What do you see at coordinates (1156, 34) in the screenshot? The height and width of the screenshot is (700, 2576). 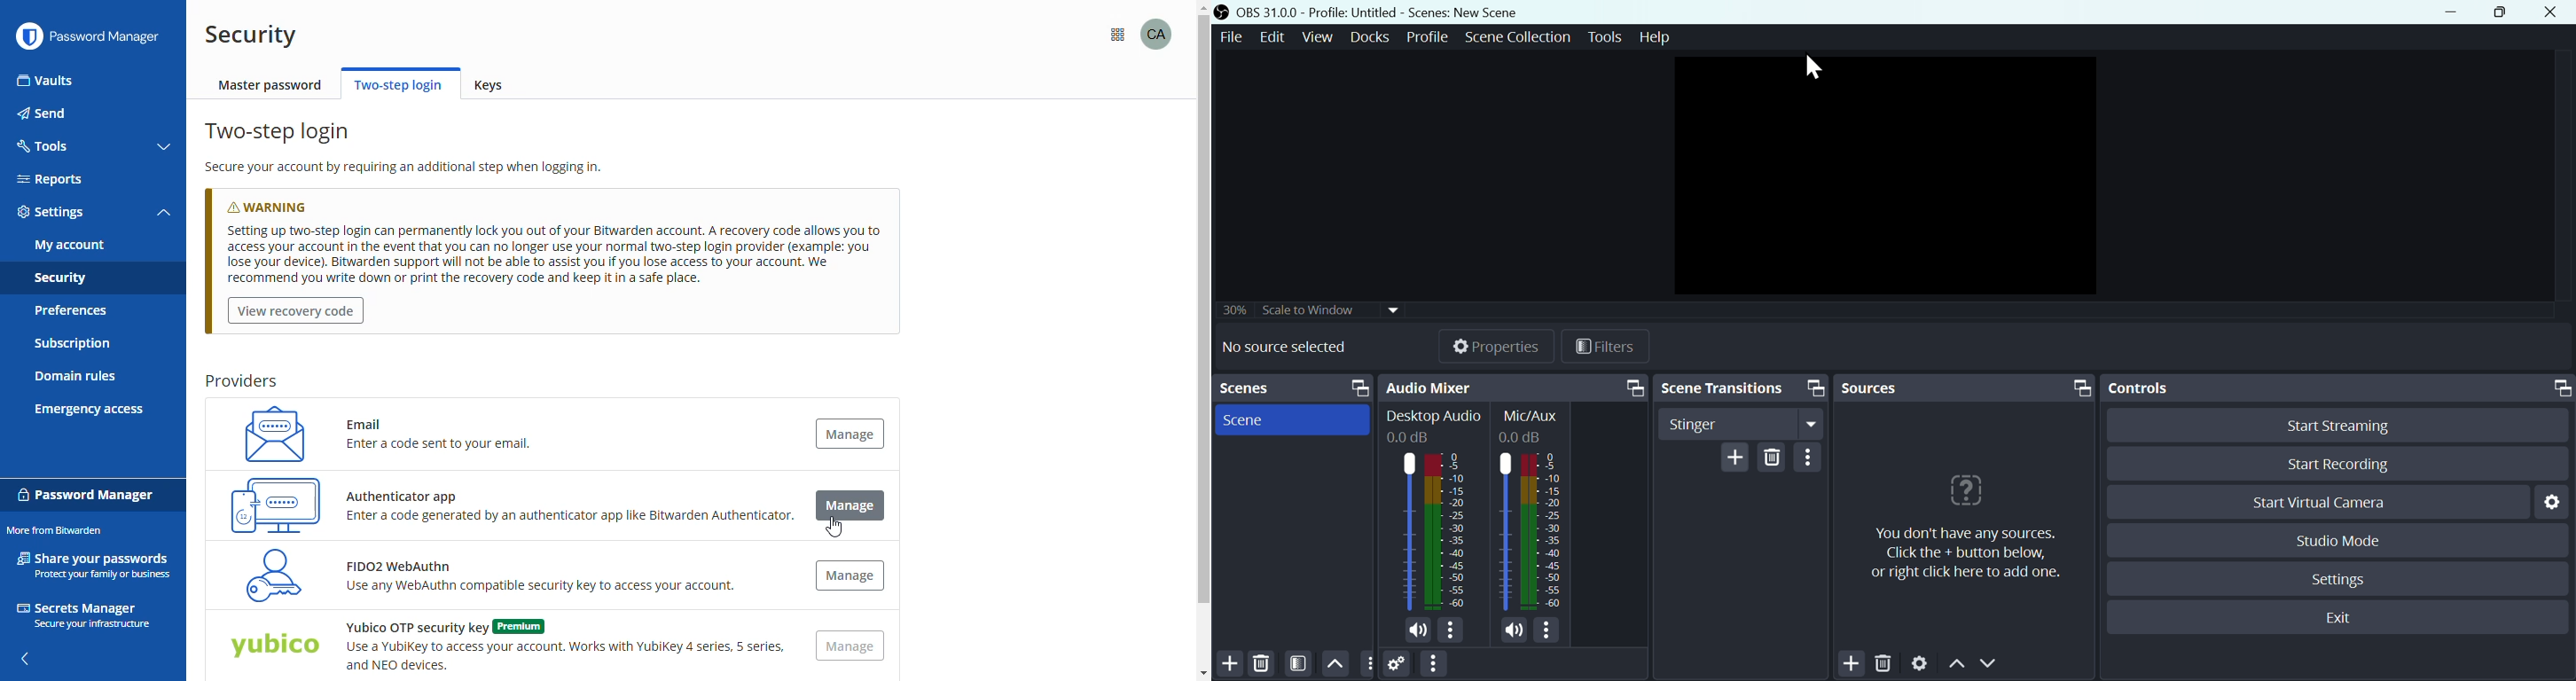 I see `profile` at bounding box center [1156, 34].